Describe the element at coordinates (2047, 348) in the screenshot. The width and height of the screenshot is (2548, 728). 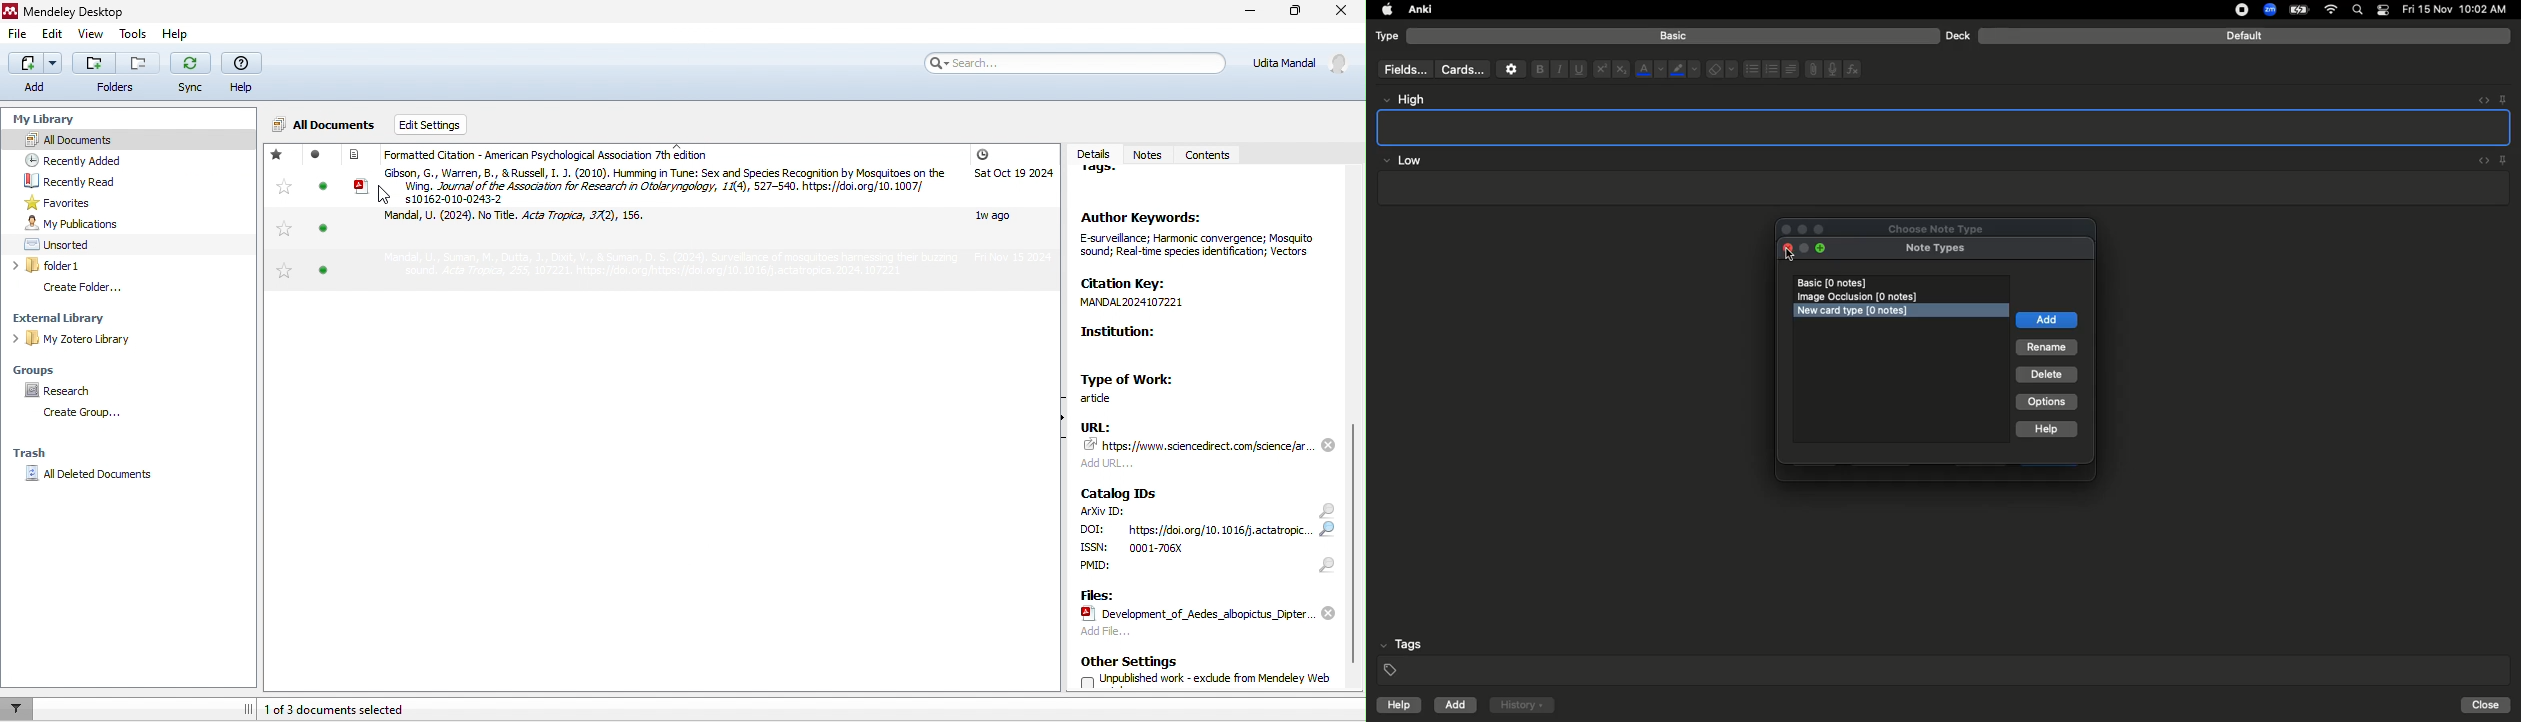
I see `Rename` at that location.